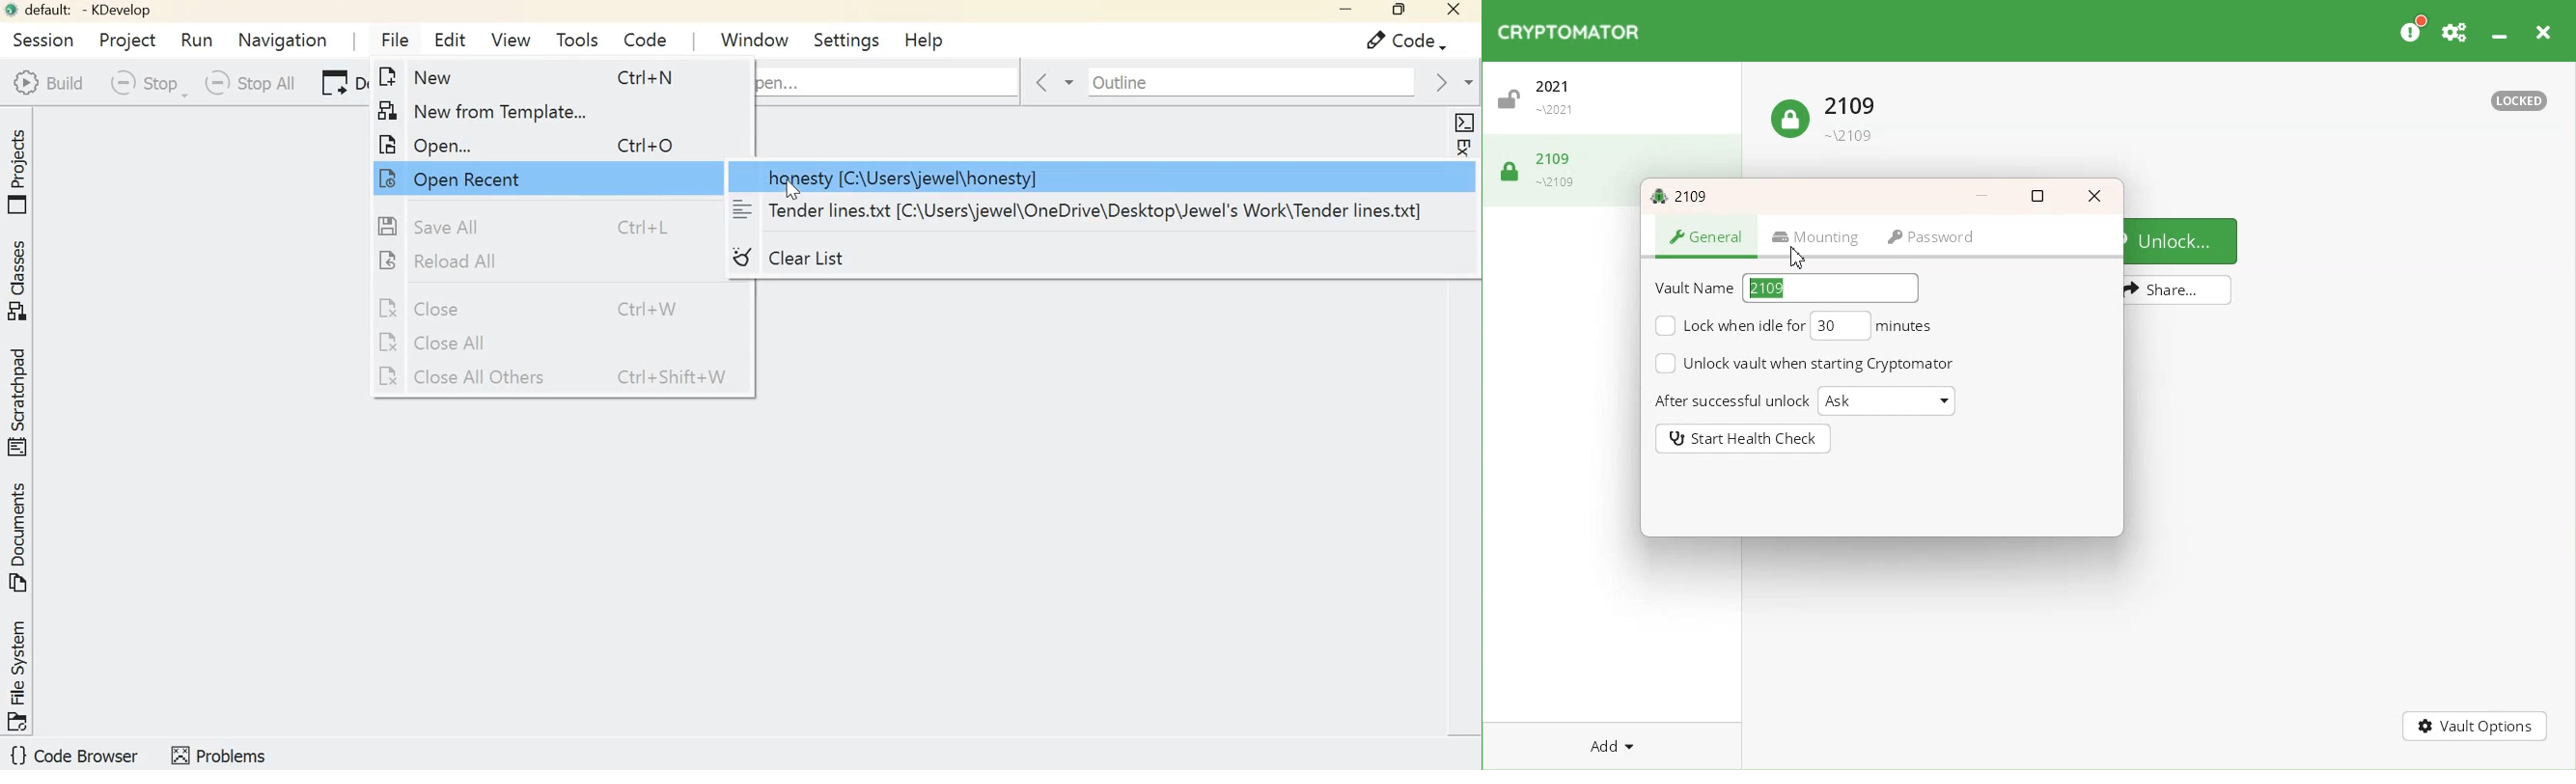 This screenshot has width=2576, height=784. Describe the element at coordinates (1398, 41) in the screenshot. I see `Code` at that location.